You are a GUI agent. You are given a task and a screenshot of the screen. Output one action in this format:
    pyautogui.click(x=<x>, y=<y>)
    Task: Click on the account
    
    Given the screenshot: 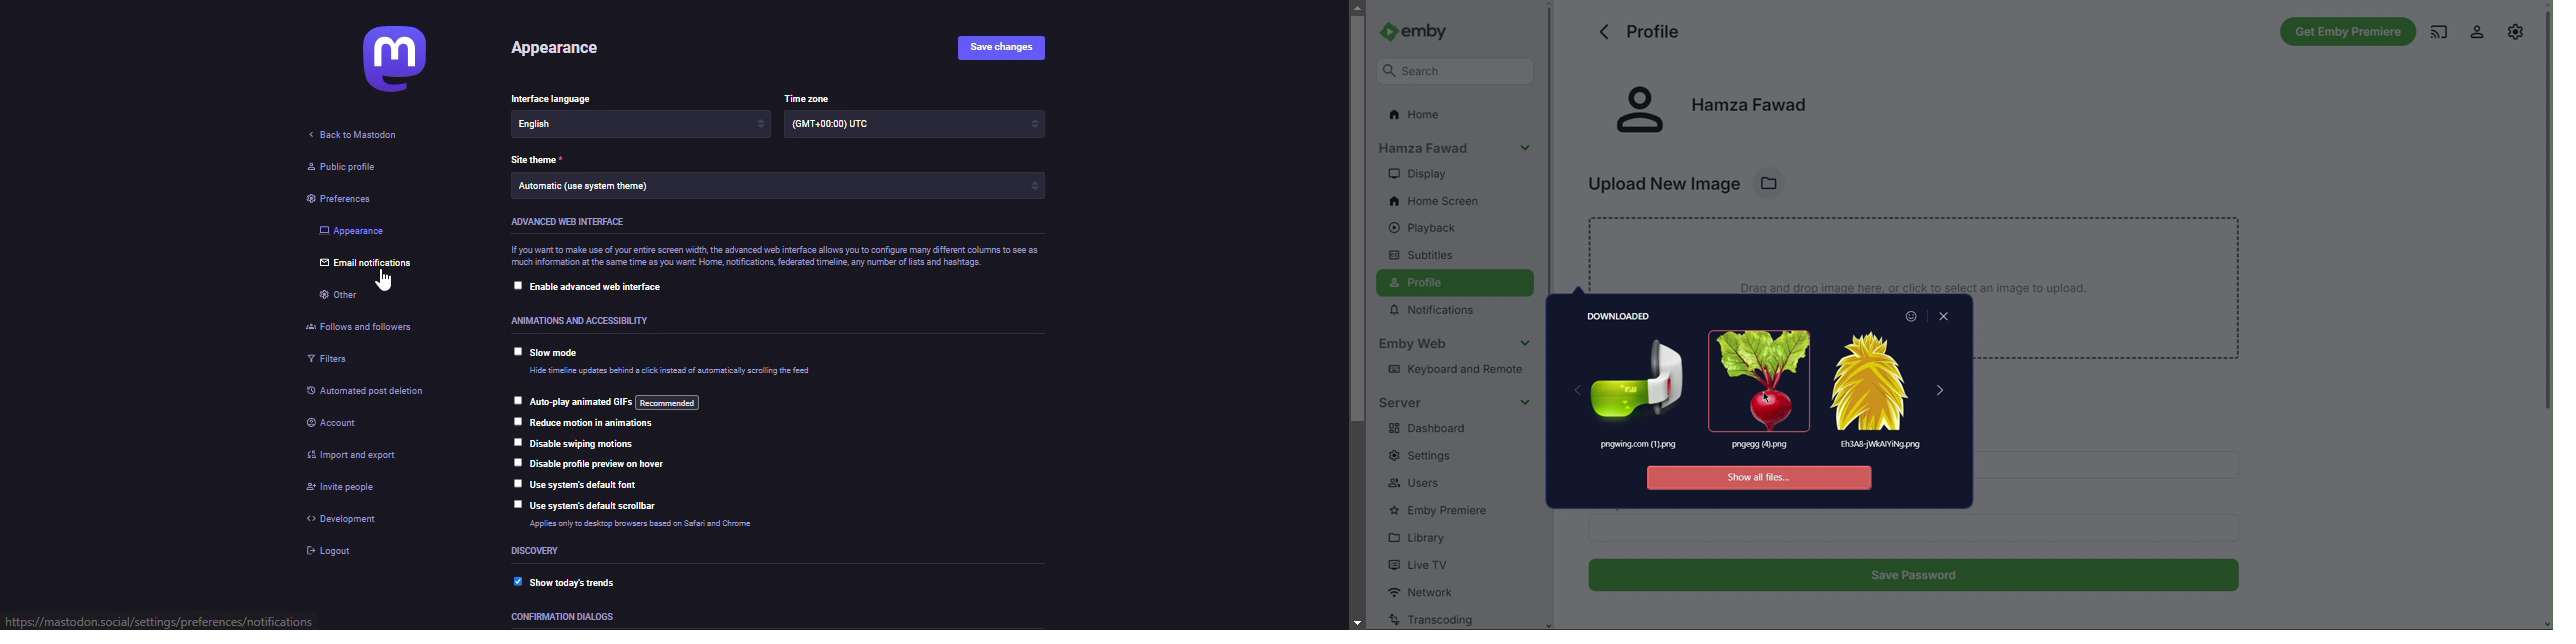 What is the action you would take?
    pyautogui.click(x=336, y=423)
    